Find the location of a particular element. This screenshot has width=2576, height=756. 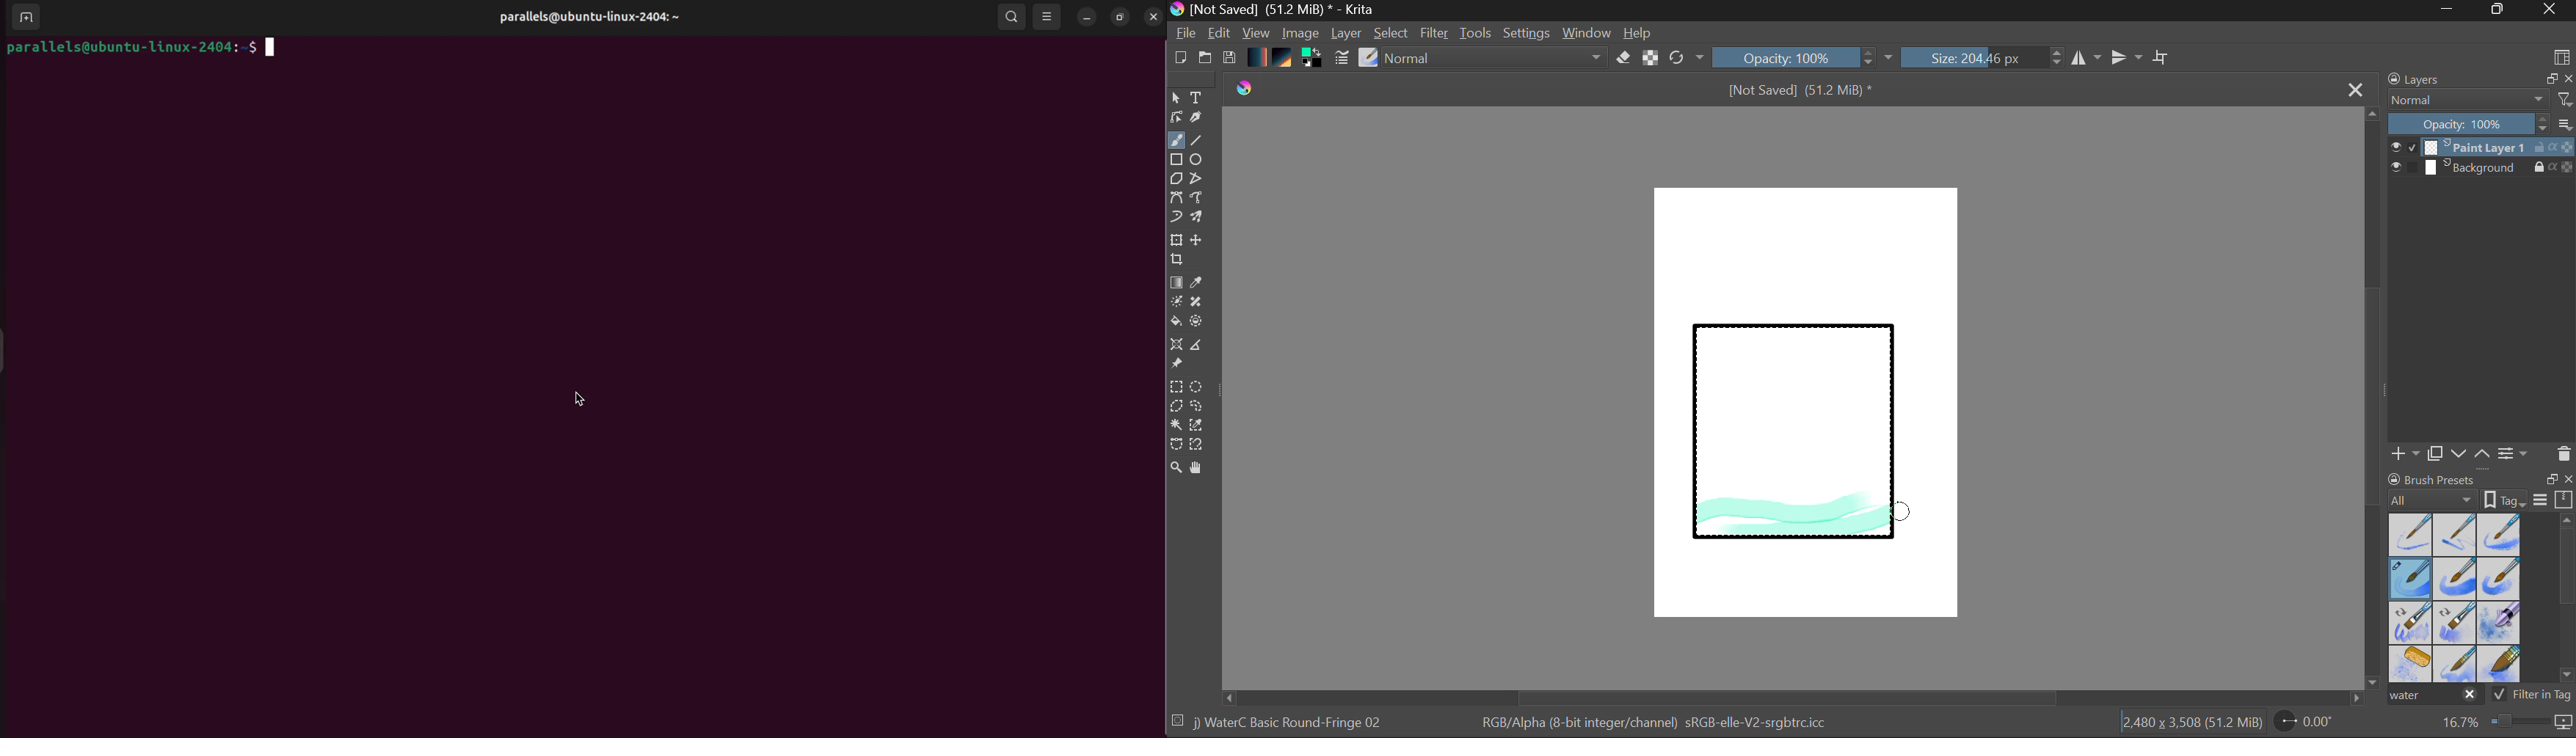

Delete Layer is located at coordinates (2564, 454).